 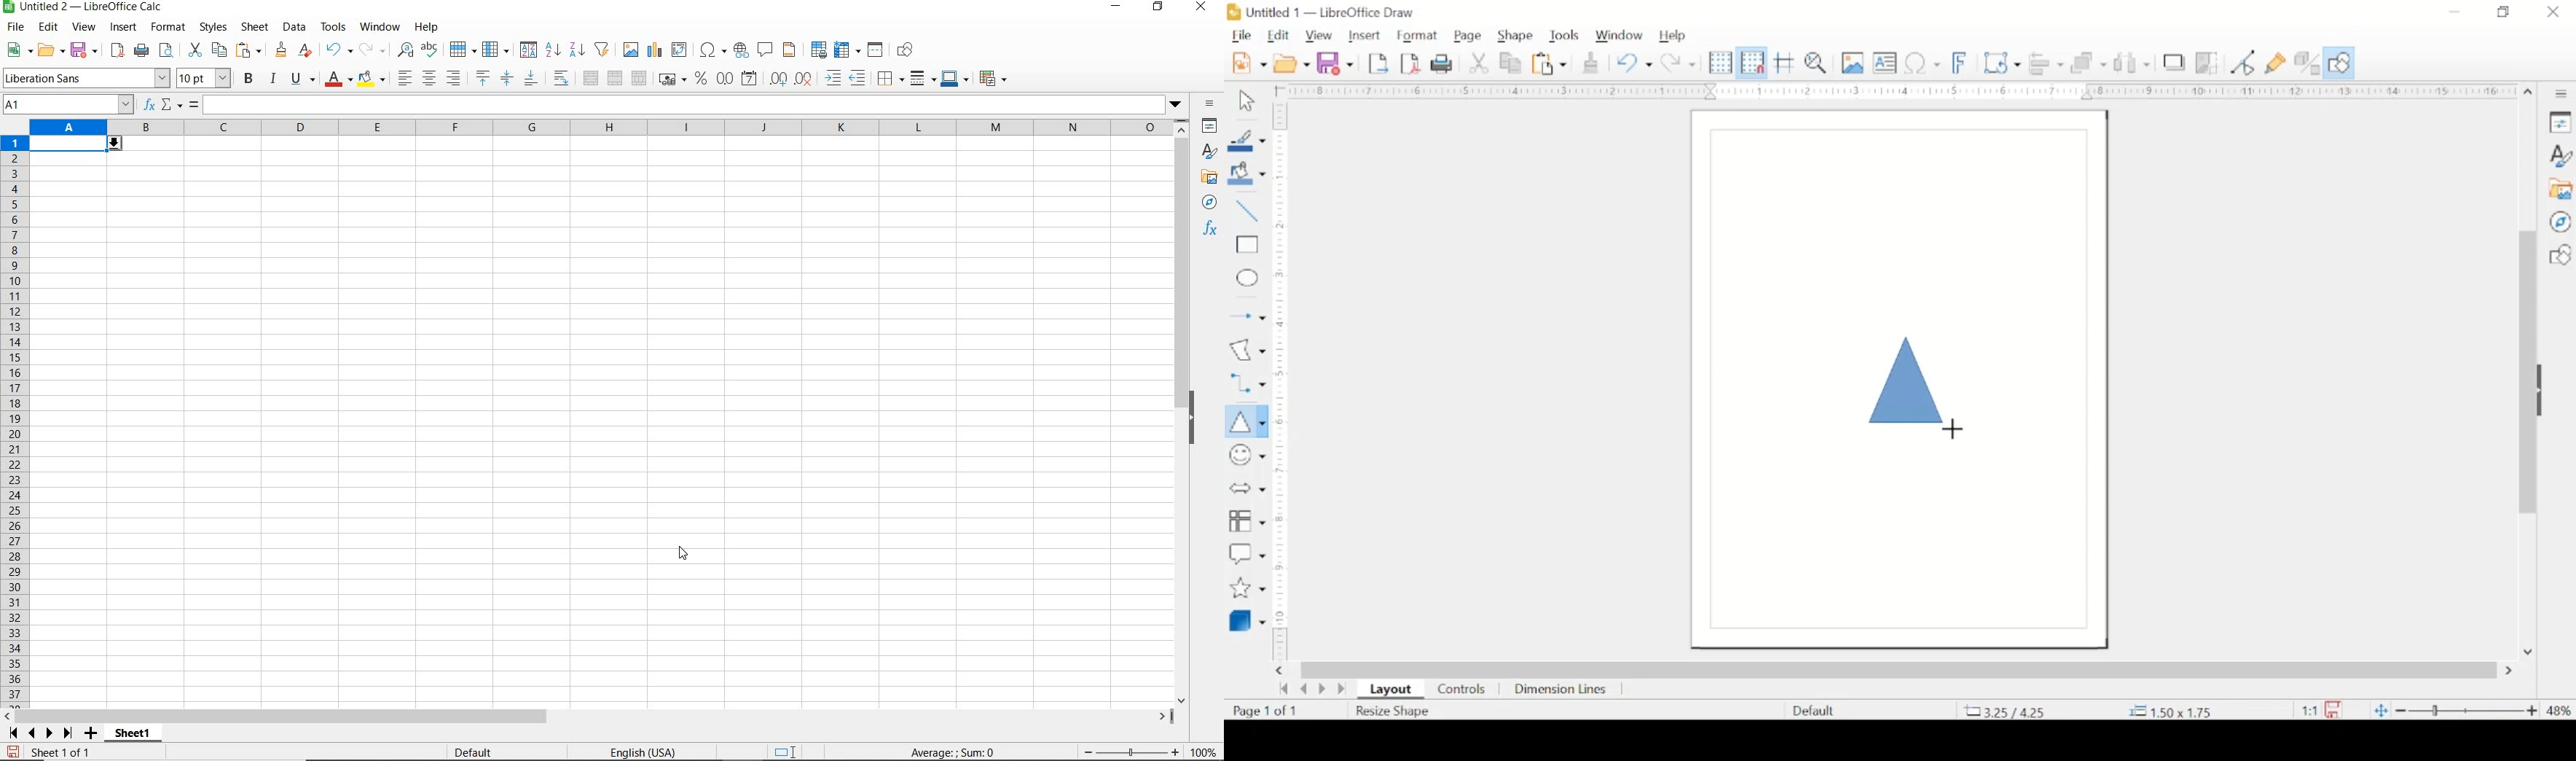 What do you see at coordinates (1680, 63) in the screenshot?
I see `redo` at bounding box center [1680, 63].